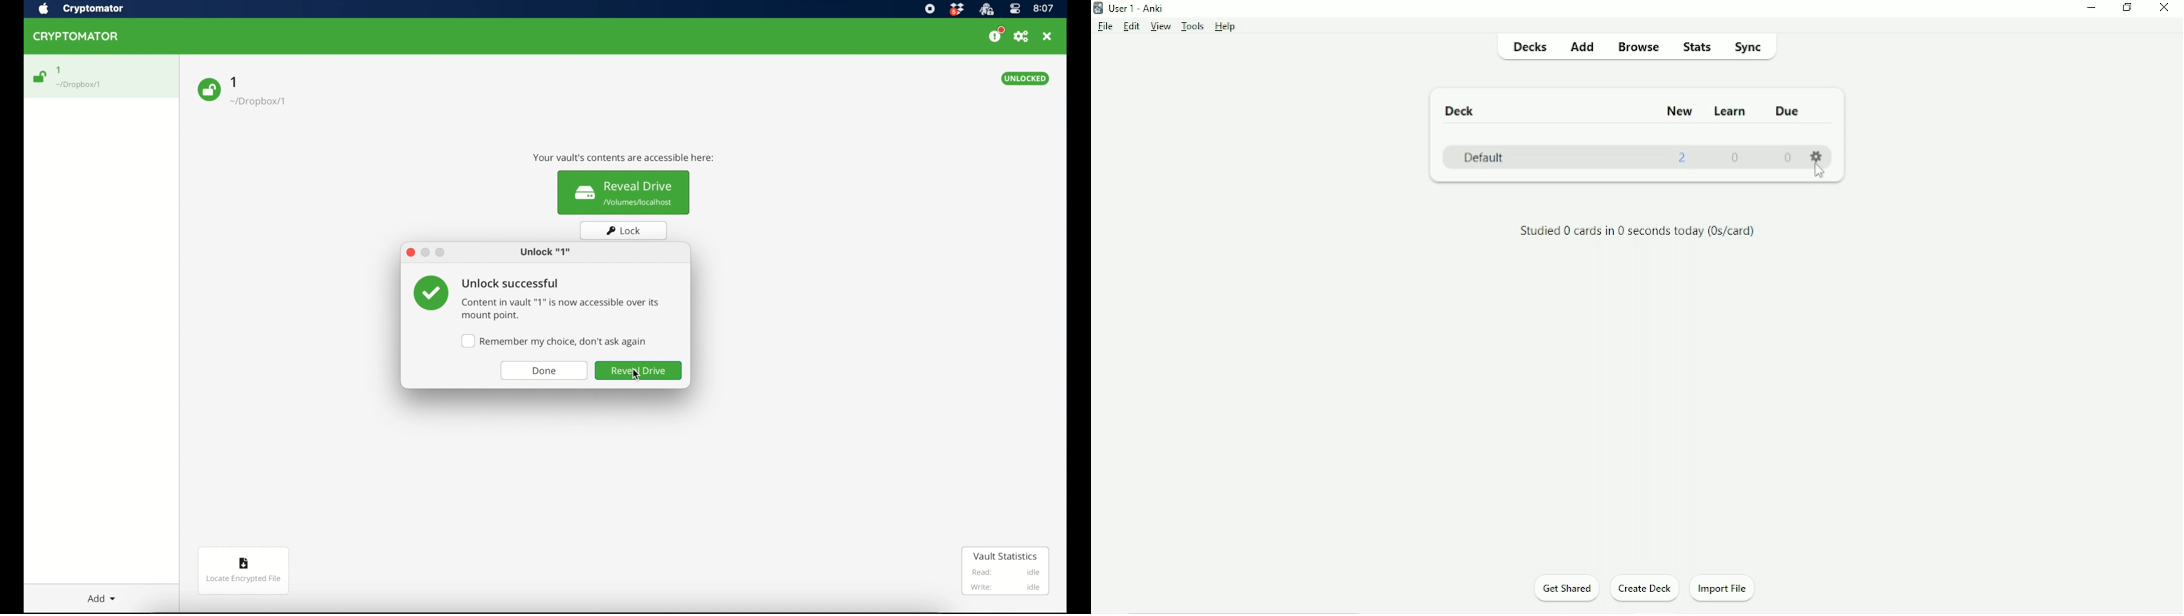 The image size is (2184, 616). Describe the element at coordinates (40, 77) in the screenshot. I see `unlocked icon` at that location.